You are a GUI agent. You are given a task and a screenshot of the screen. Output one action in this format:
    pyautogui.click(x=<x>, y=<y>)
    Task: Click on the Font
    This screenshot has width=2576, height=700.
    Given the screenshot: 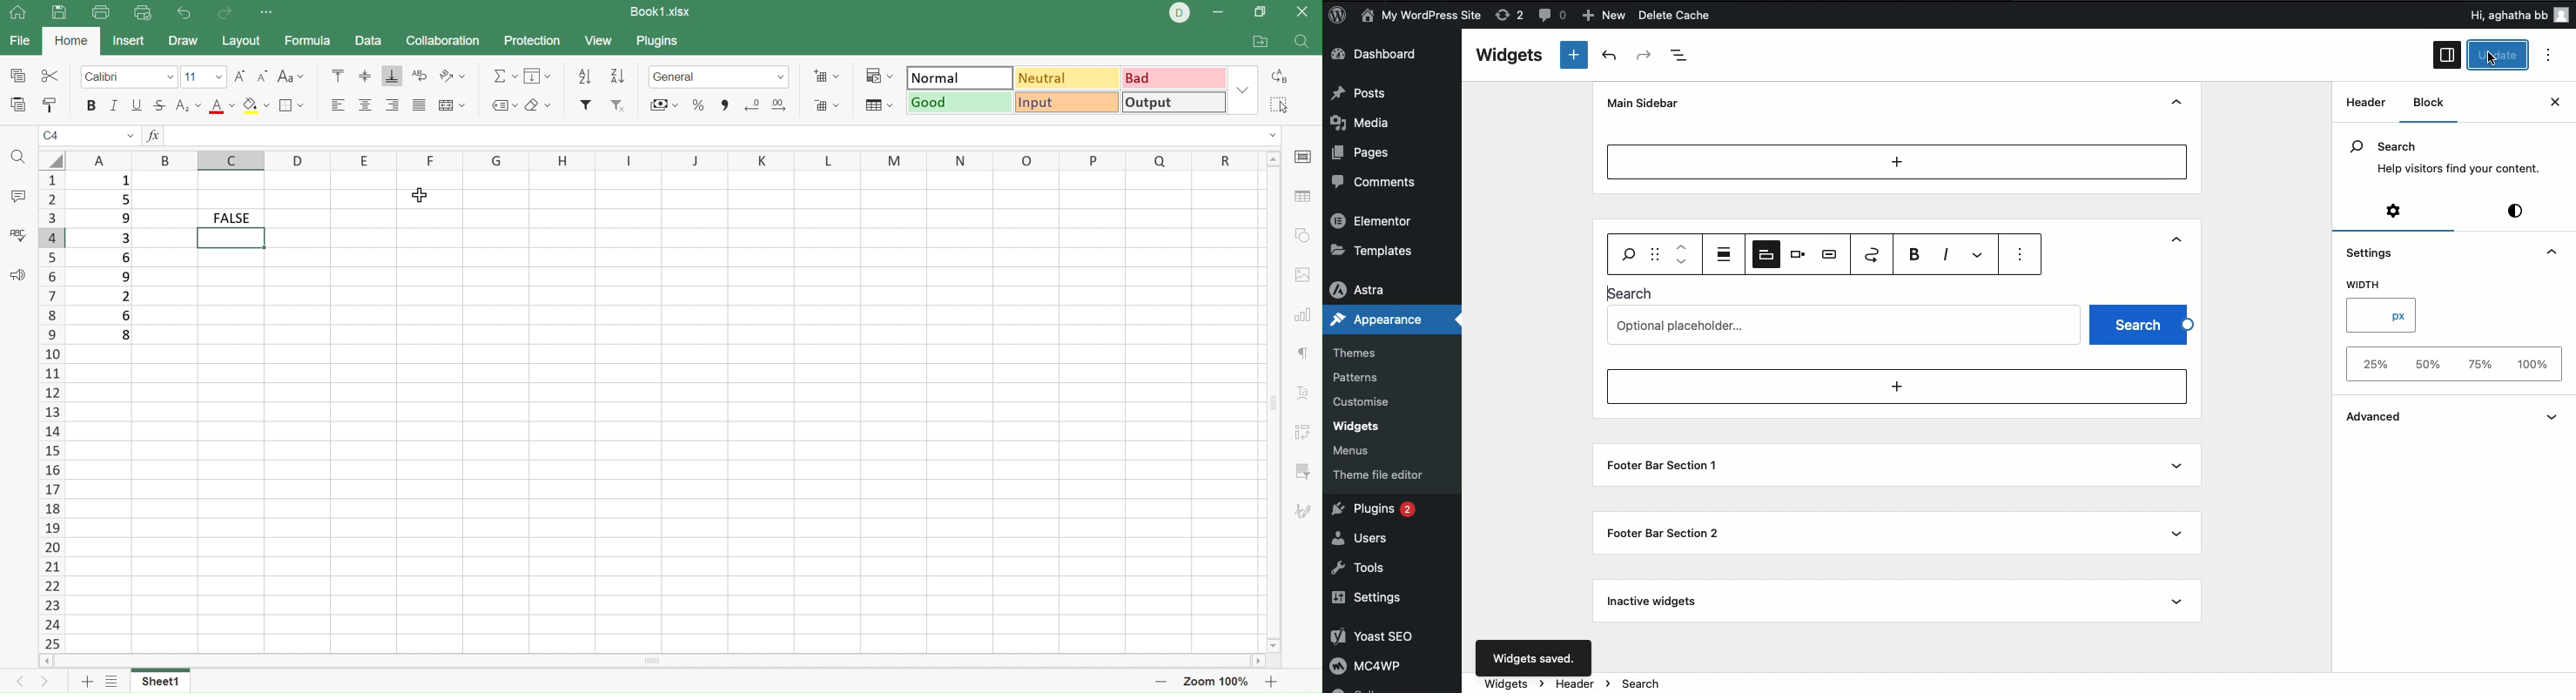 What is the action you would take?
    pyautogui.click(x=221, y=106)
    